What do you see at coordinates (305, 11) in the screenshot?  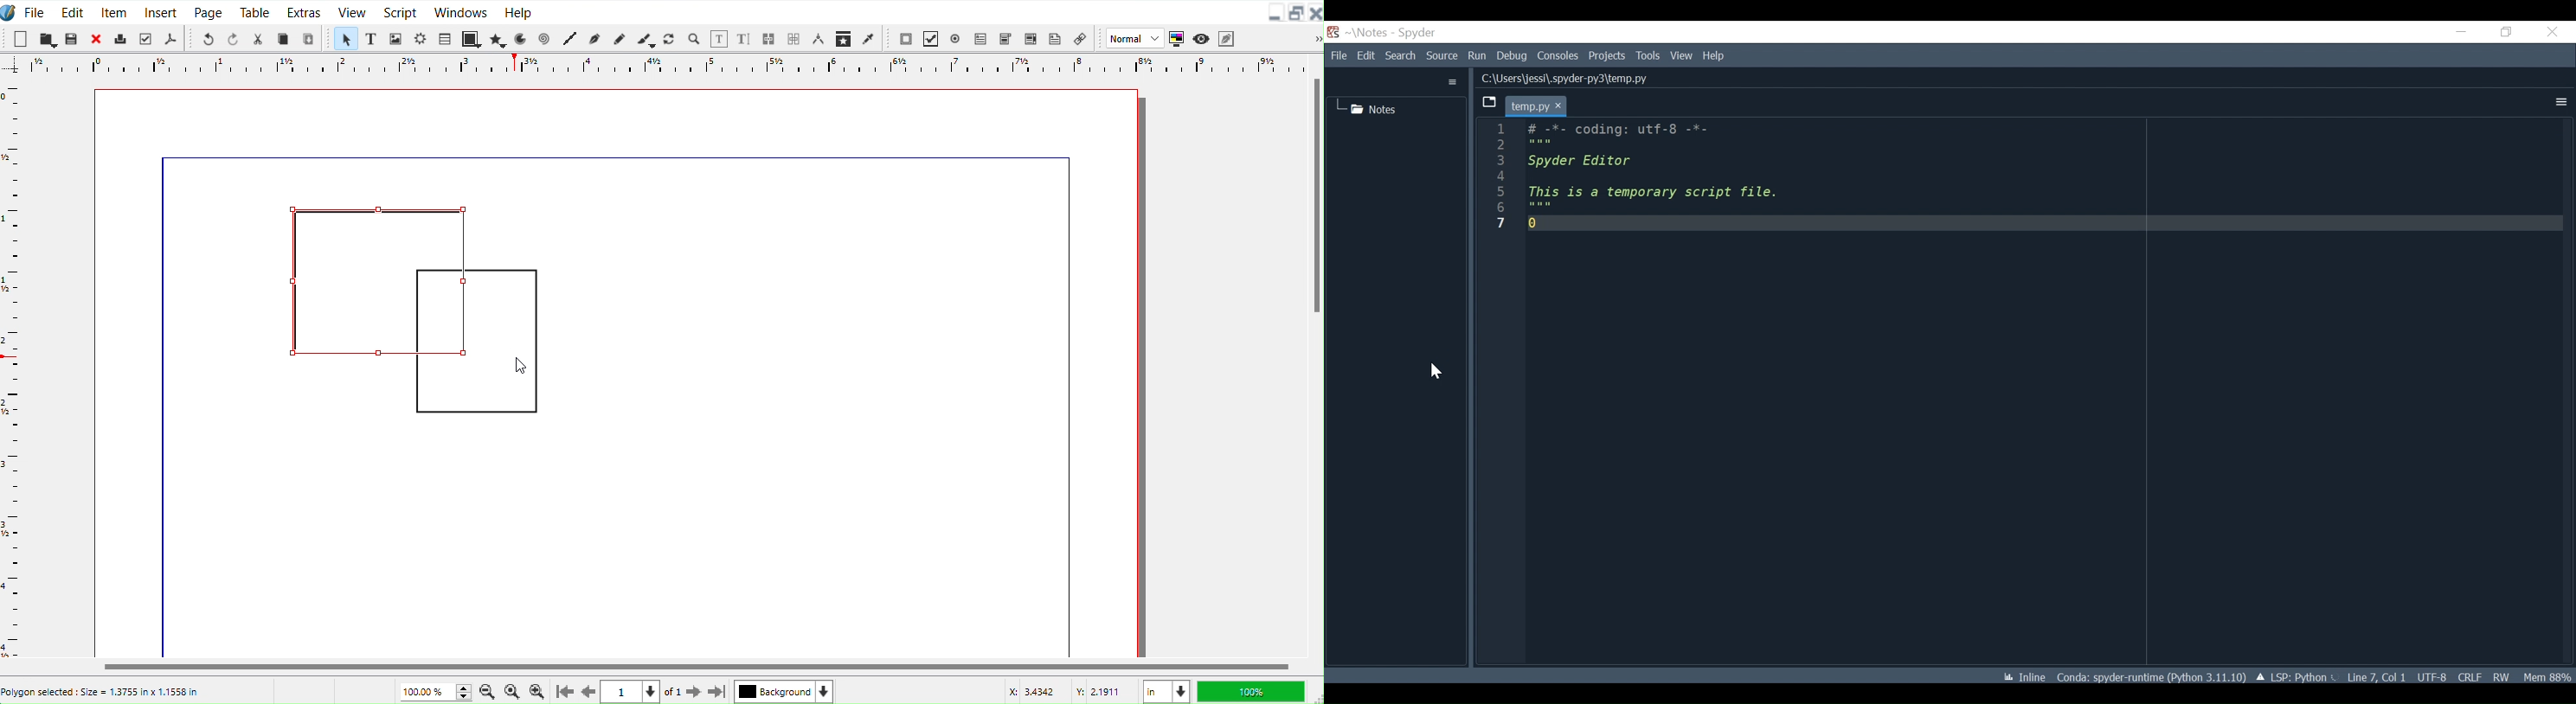 I see `Extras` at bounding box center [305, 11].